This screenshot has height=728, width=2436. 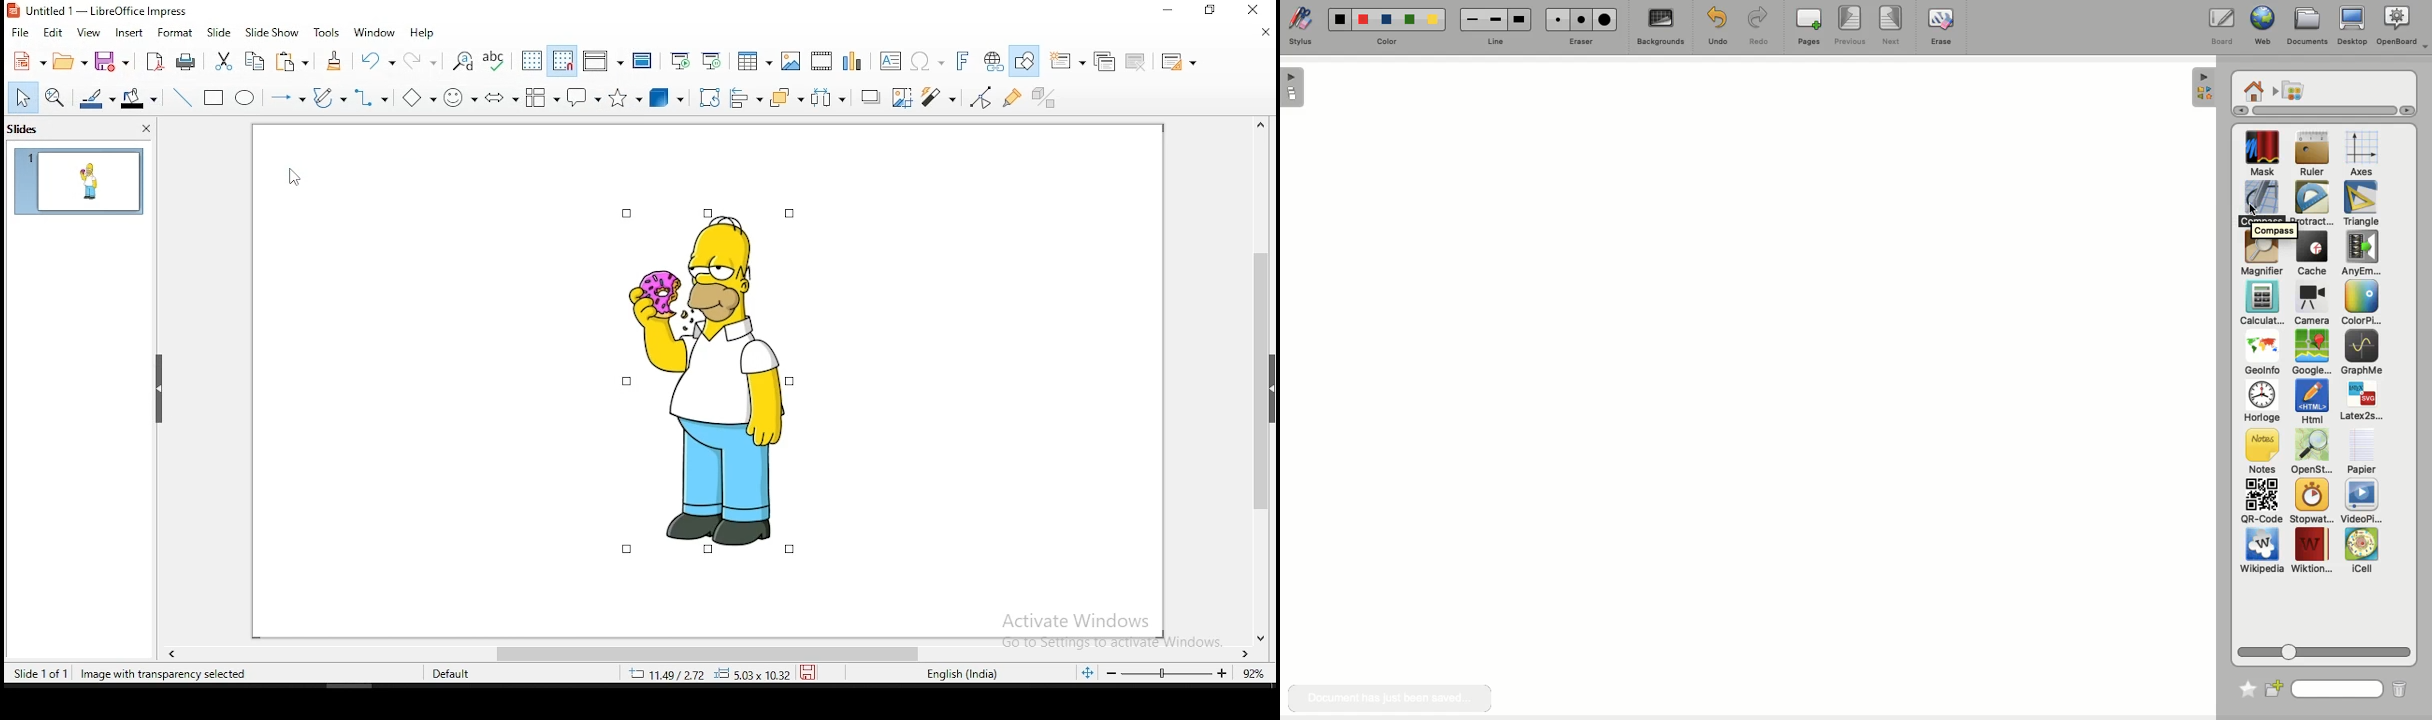 I want to click on ellipse, so click(x=245, y=98).